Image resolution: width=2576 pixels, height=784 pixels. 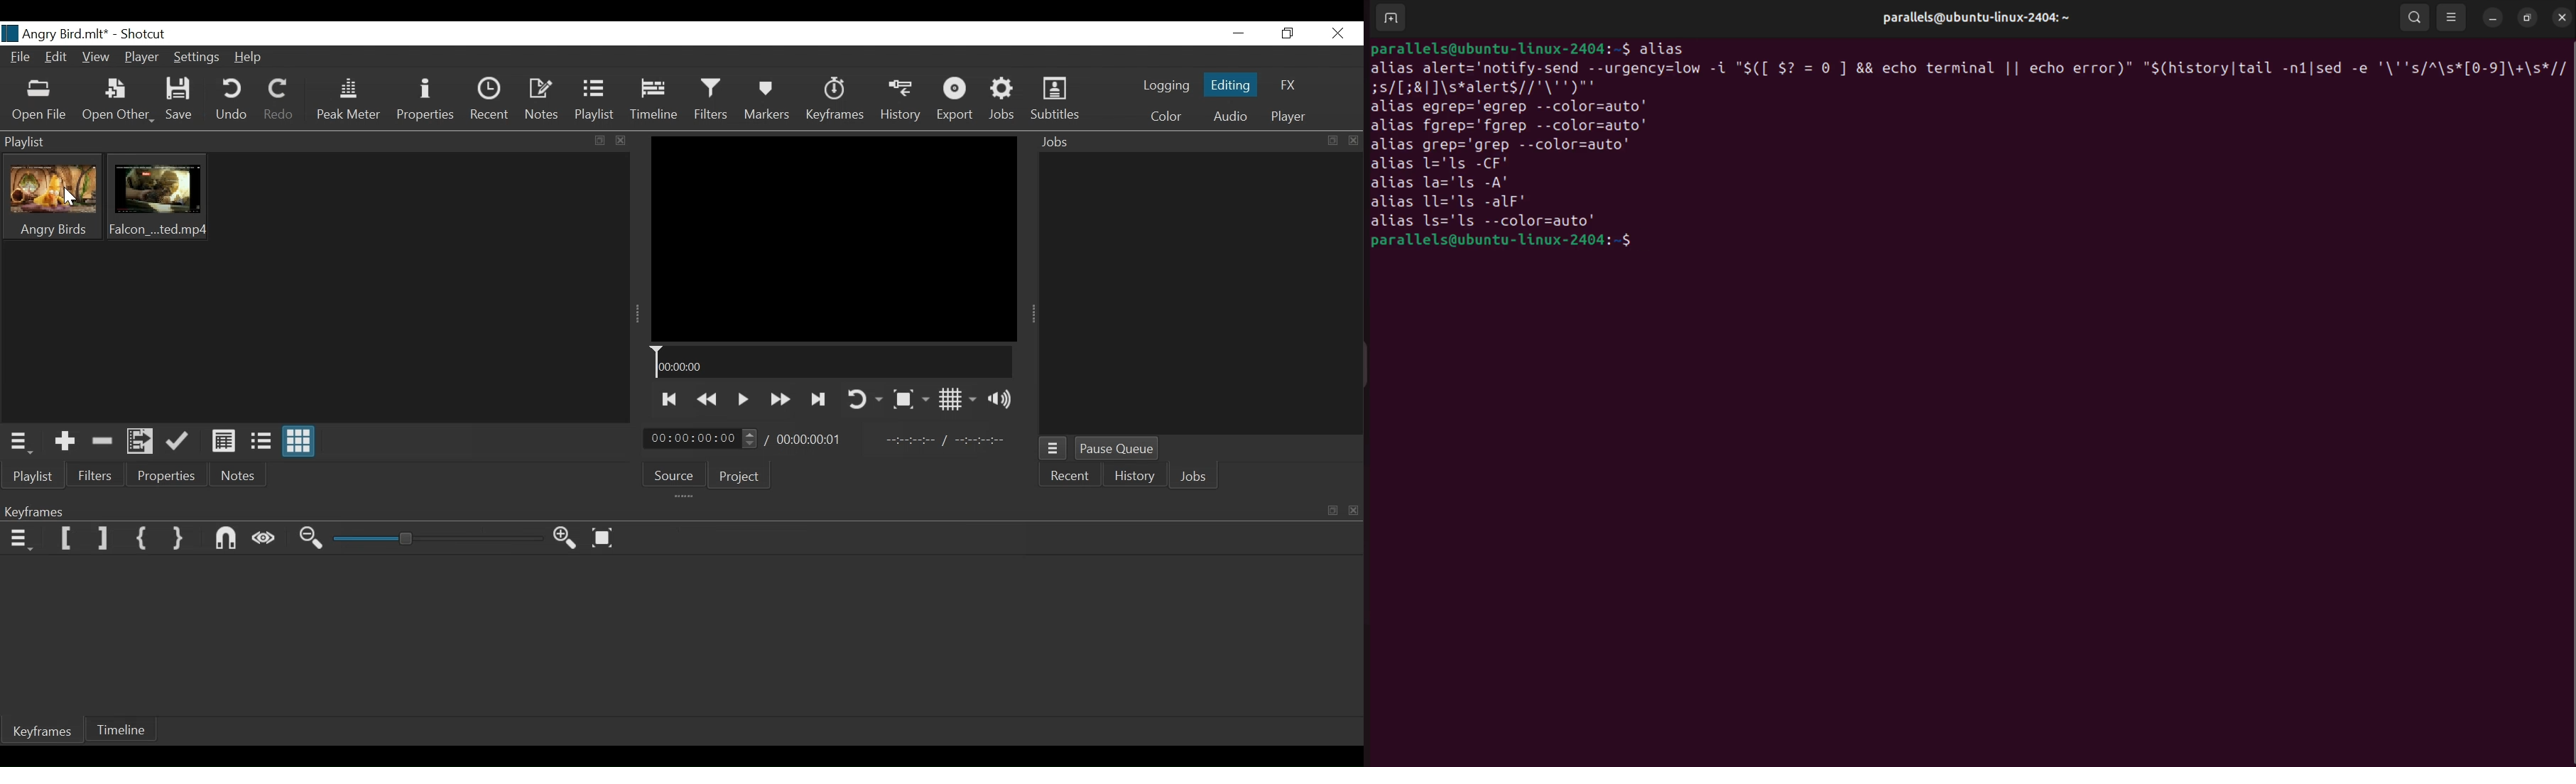 What do you see at coordinates (2493, 19) in the screenshot?
I see `minimize` at bounding box center [2493, 19].